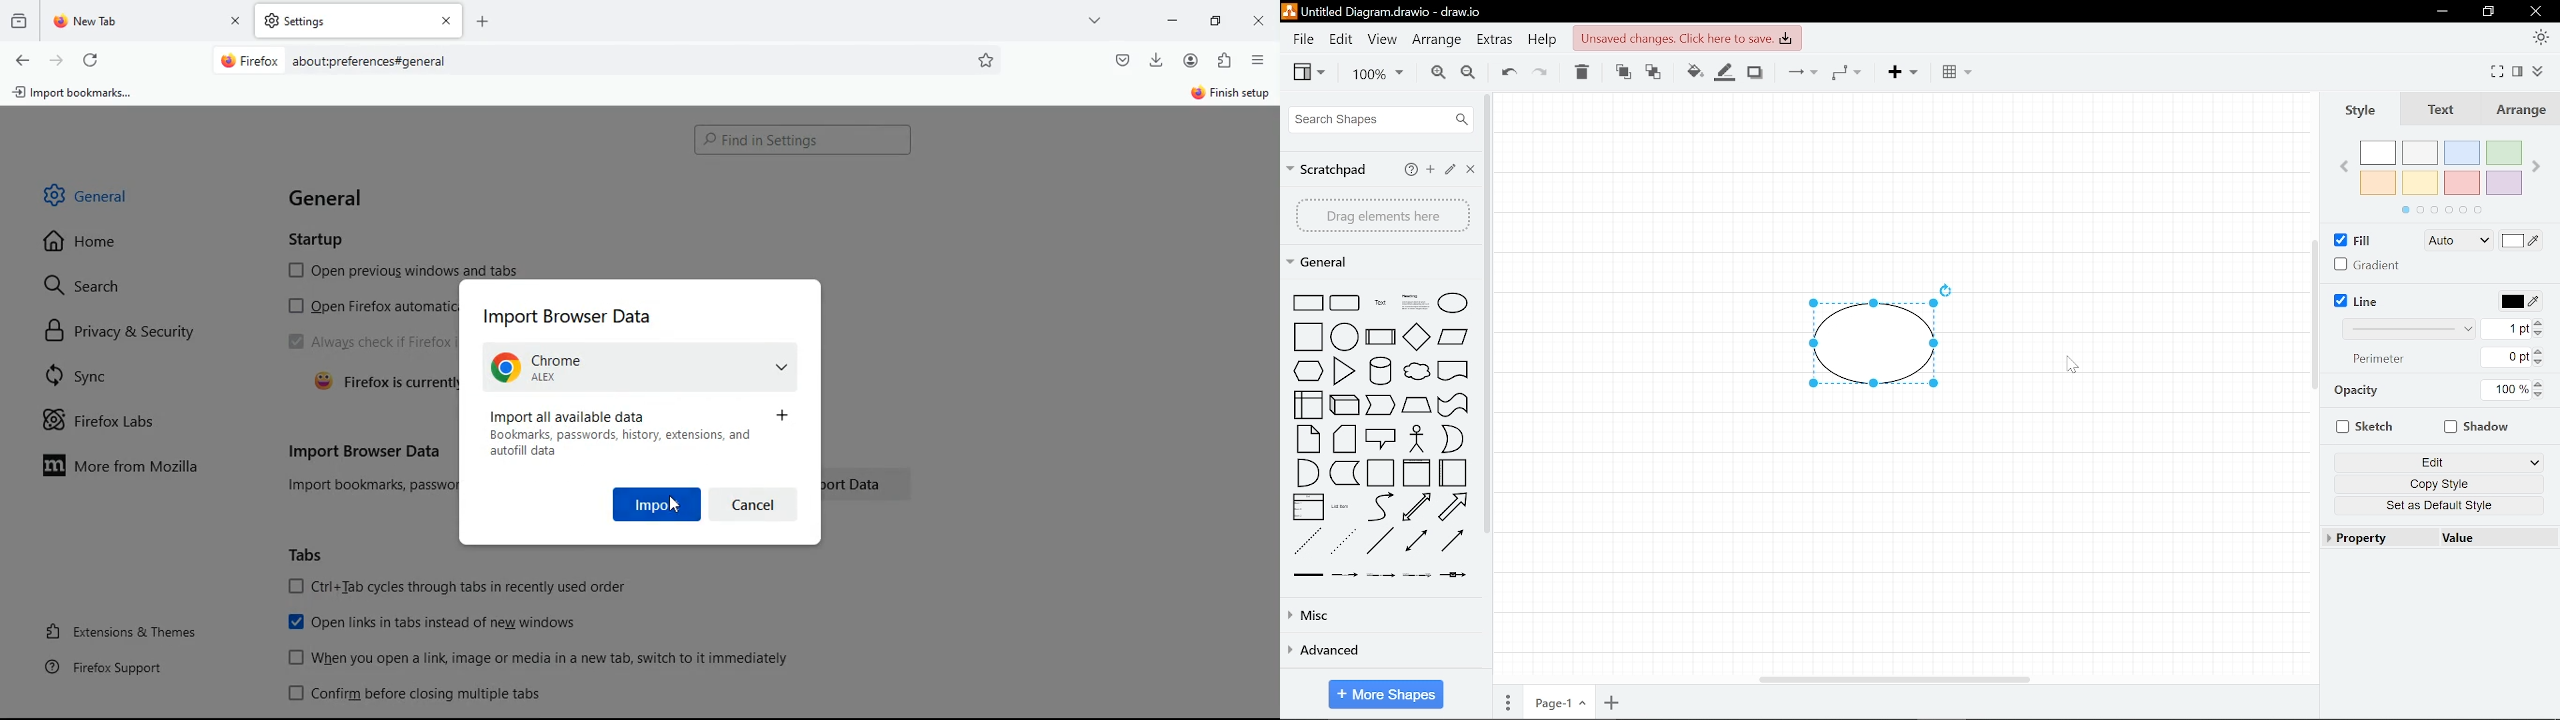 The width and height of the screenshot is (2576, 728). What do you see at coordinates (677, 503) in the screenshot?
I see `Cursor` at bounding box center [677, 503].